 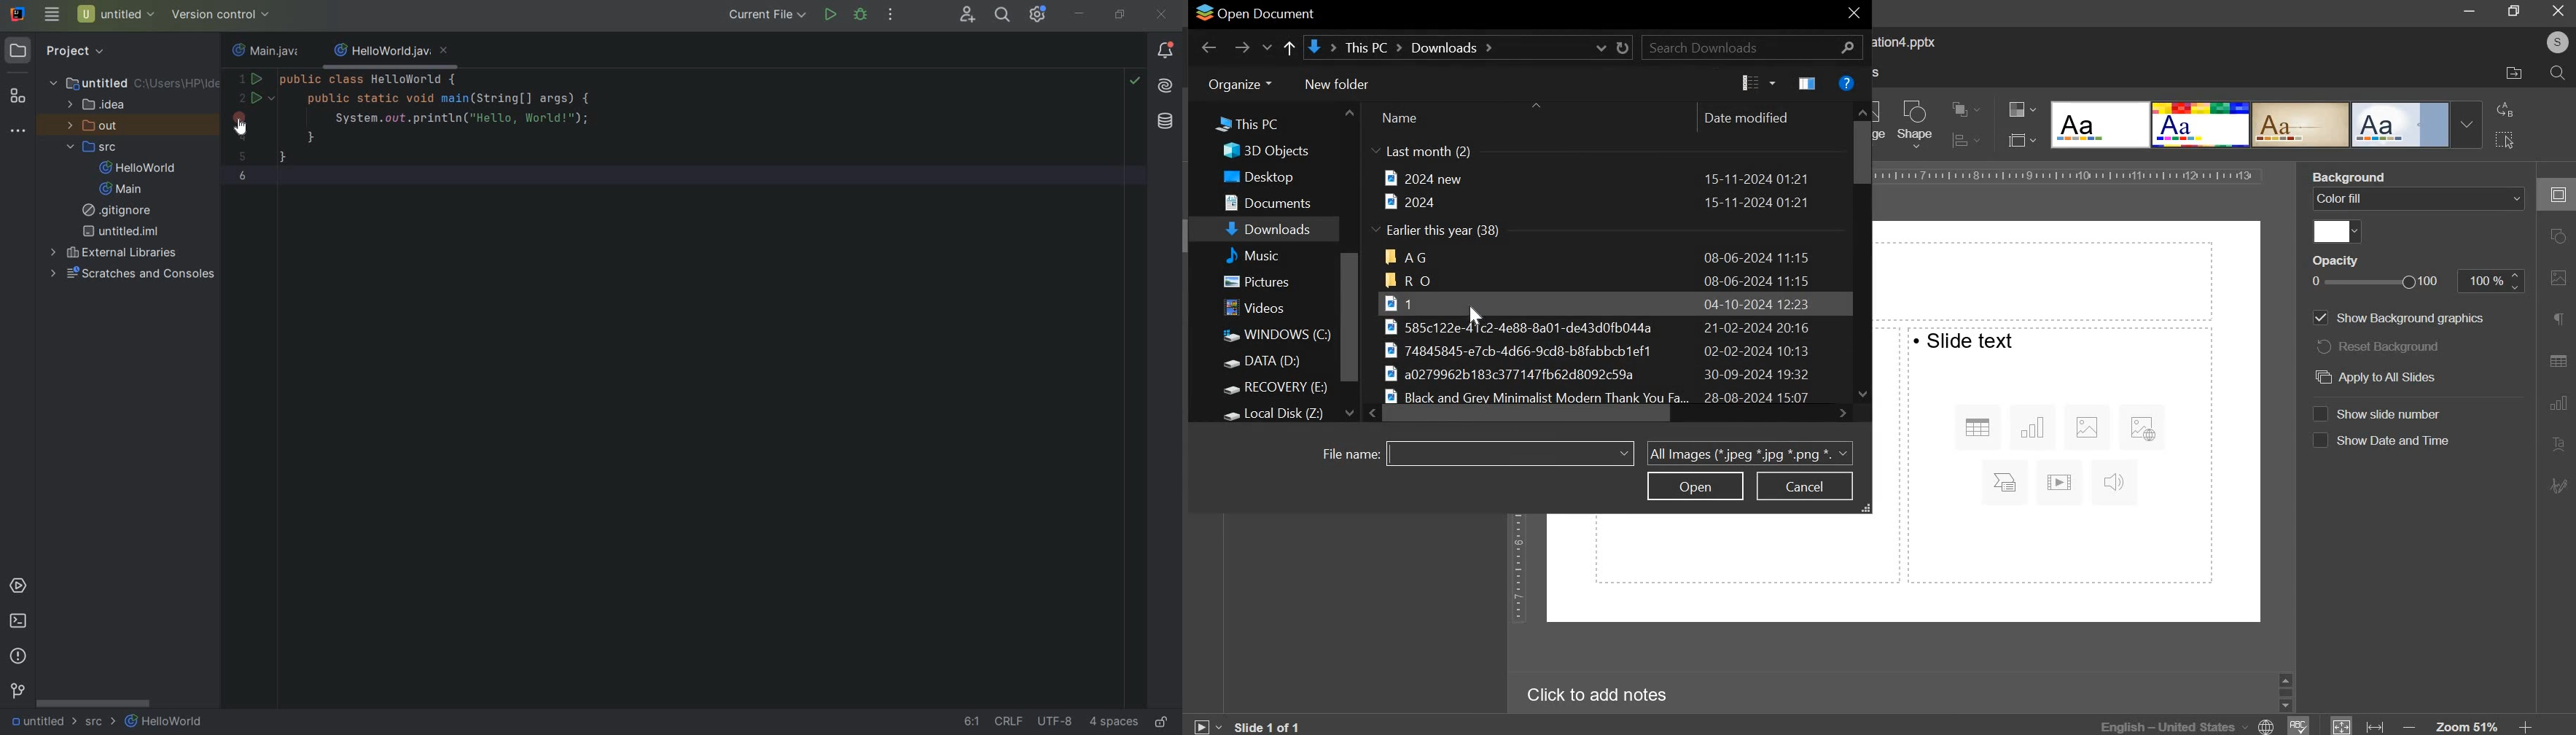 I want to click on current slide number, so click(x=1271, y=726).